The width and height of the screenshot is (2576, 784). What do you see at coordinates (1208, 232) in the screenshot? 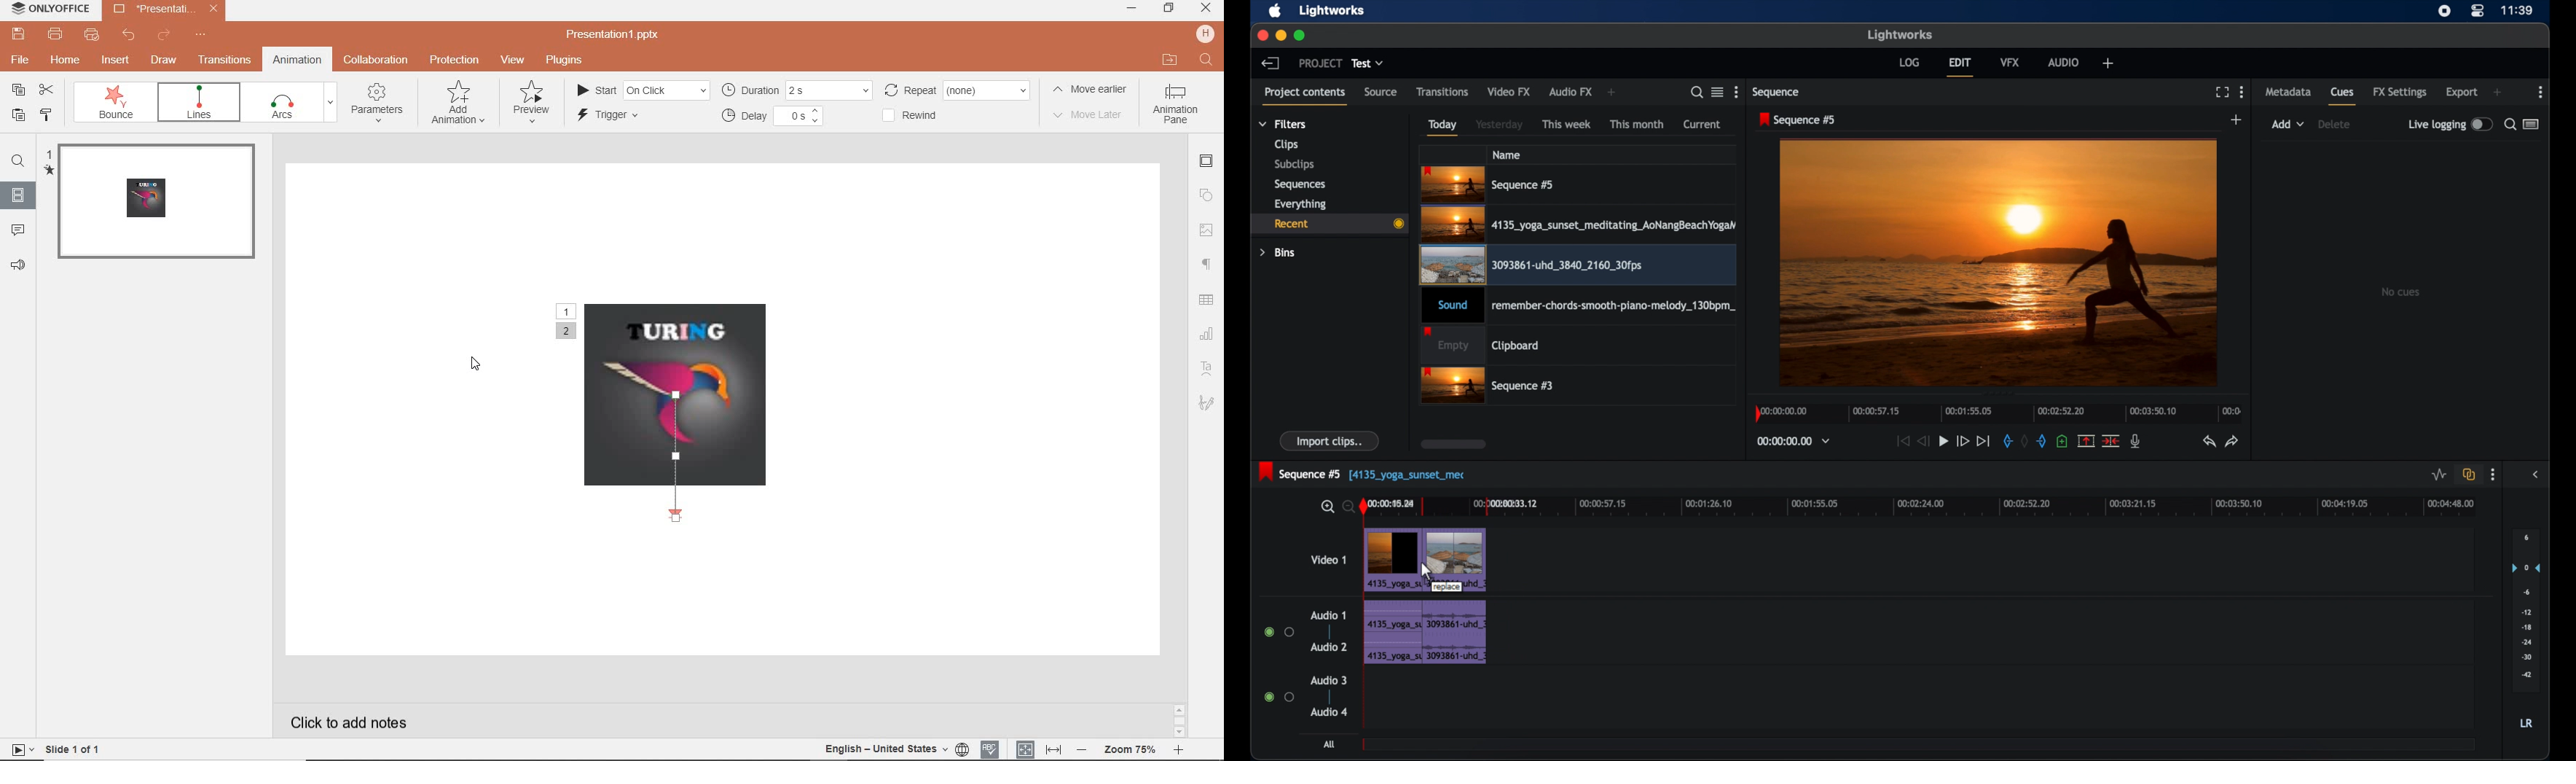
I see `image` at bounding box center [1208, 232].